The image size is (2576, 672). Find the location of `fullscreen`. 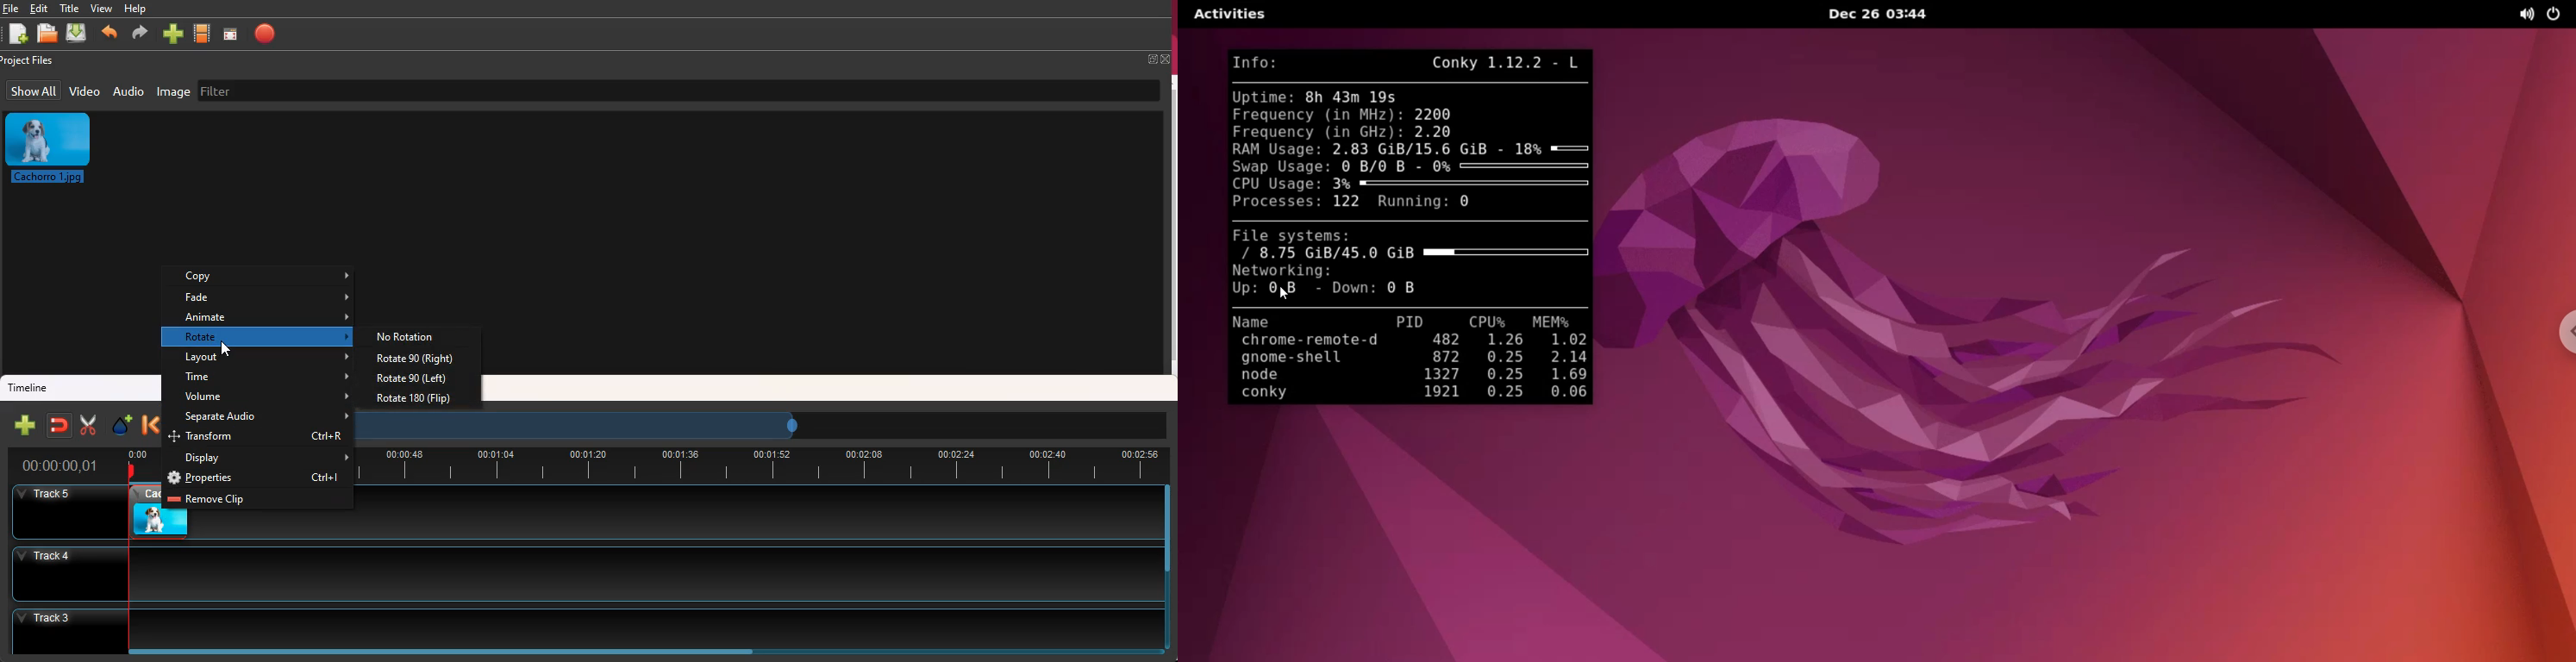

fullscreen is located at coordinates (1157, 57).